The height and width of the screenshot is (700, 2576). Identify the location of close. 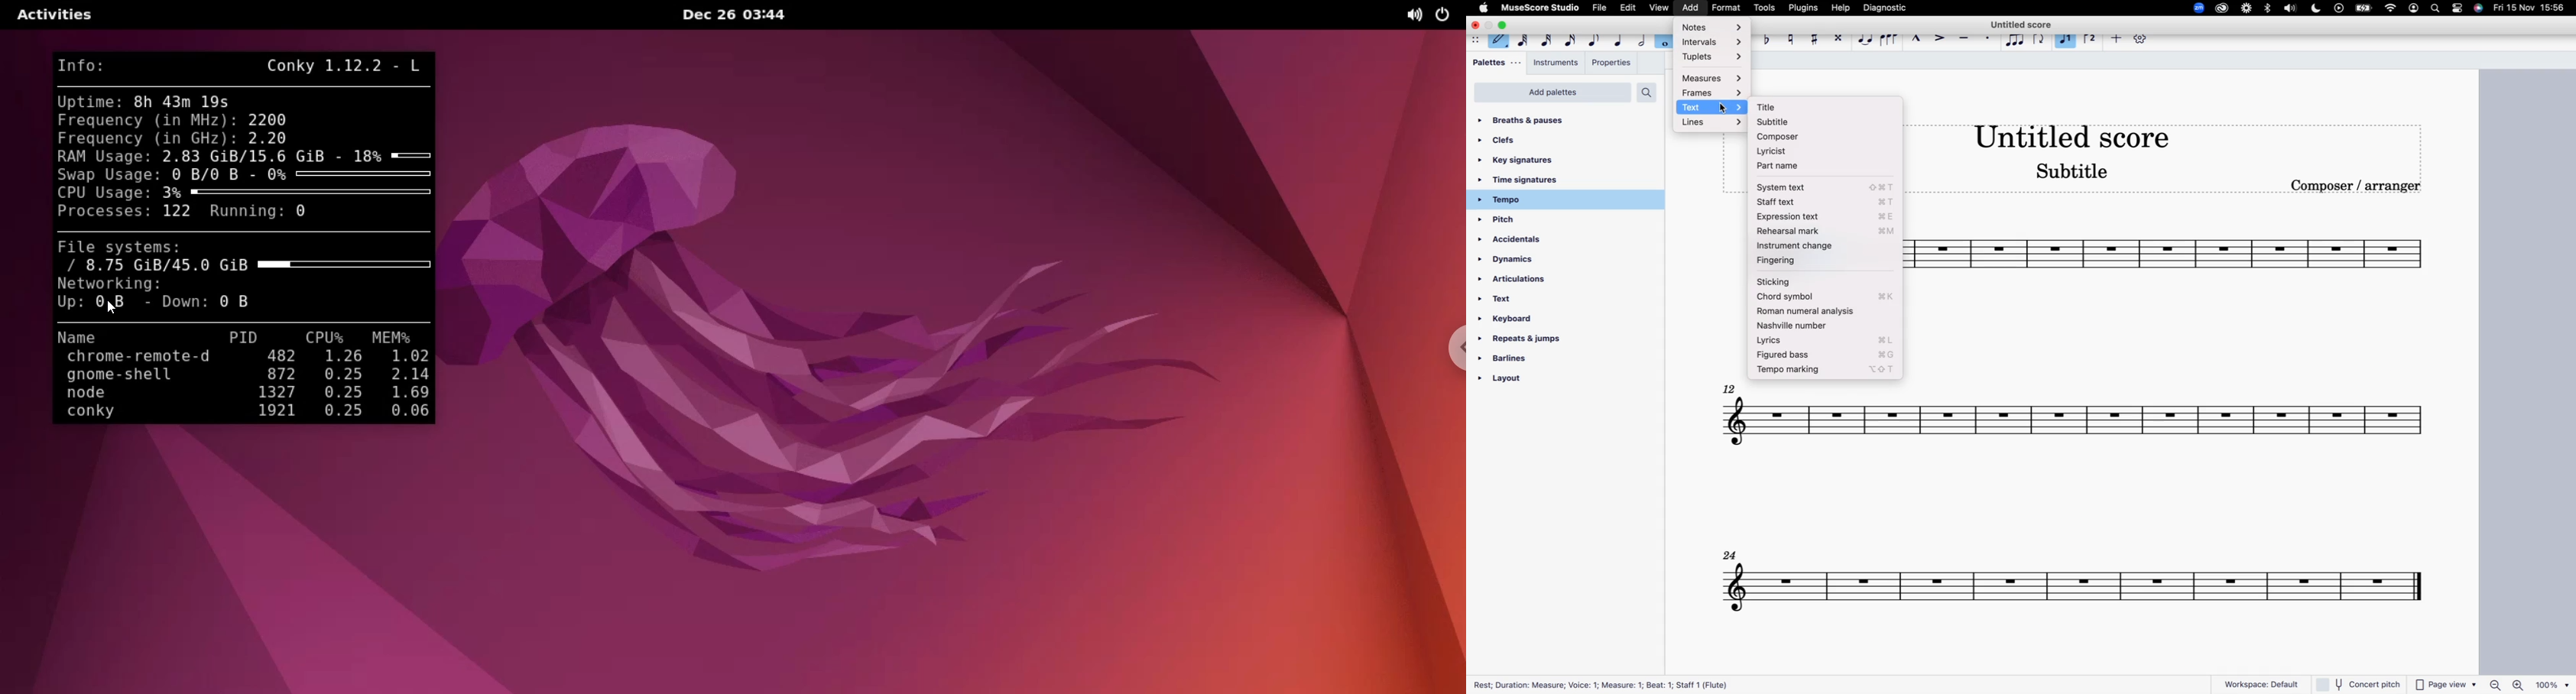
(1475, 26).